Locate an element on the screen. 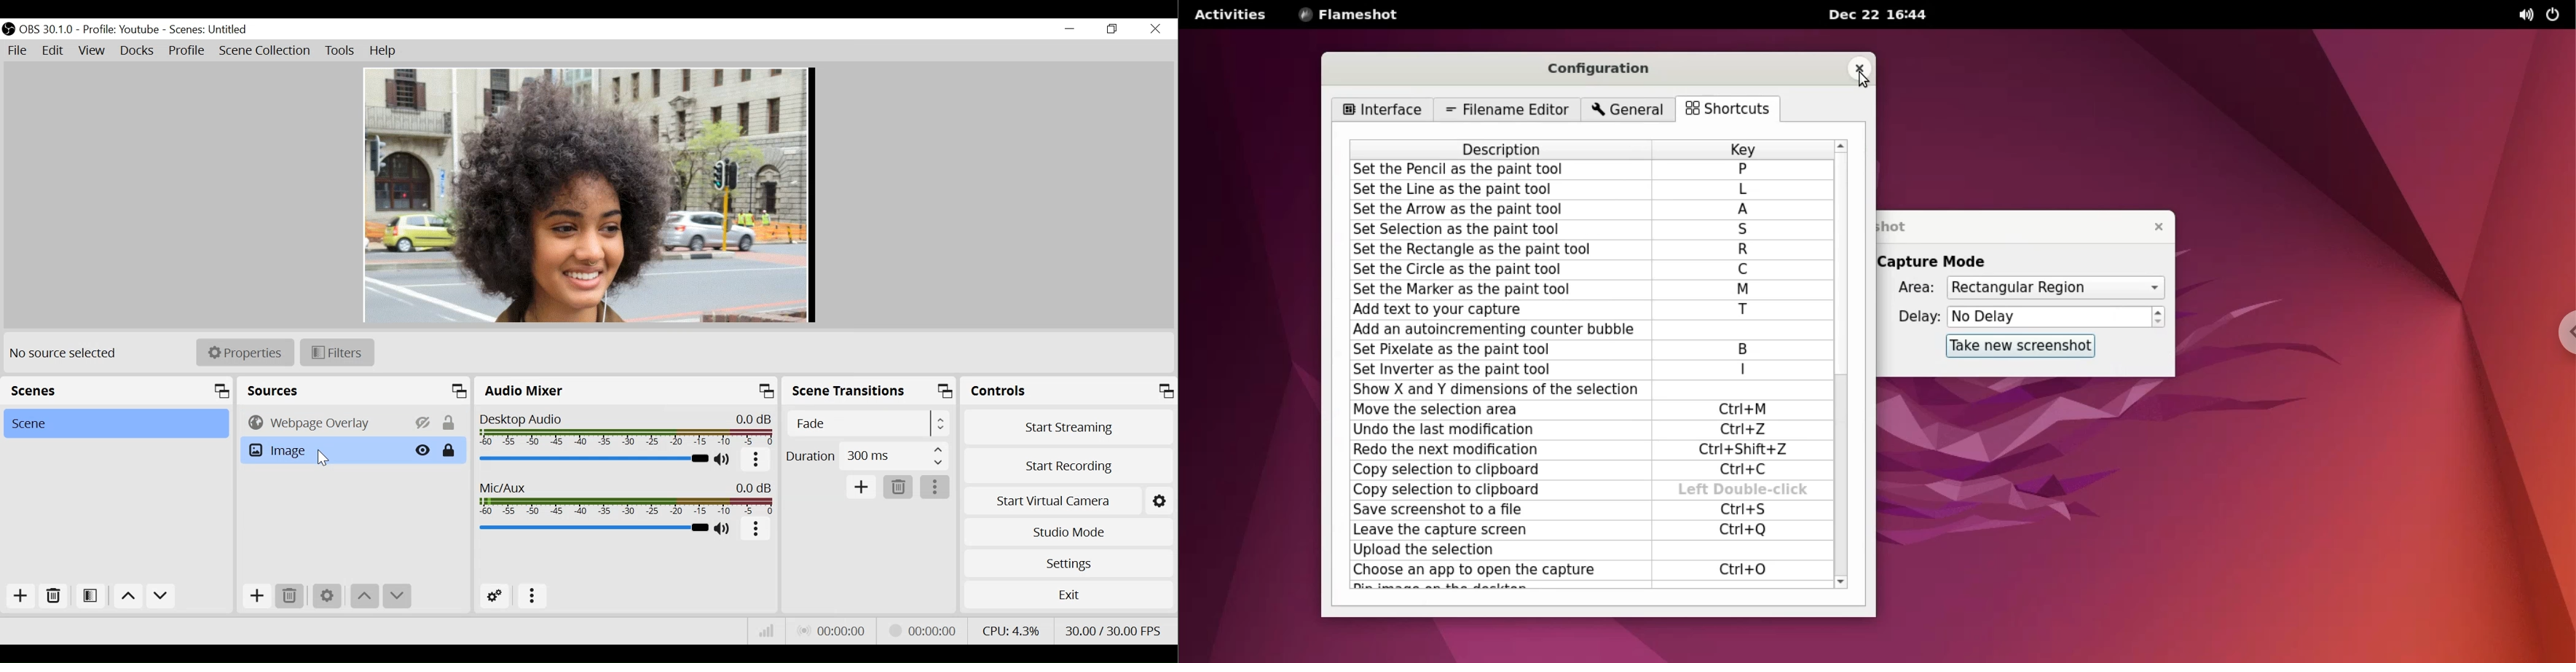  more options is located at coordinates (757, 530).